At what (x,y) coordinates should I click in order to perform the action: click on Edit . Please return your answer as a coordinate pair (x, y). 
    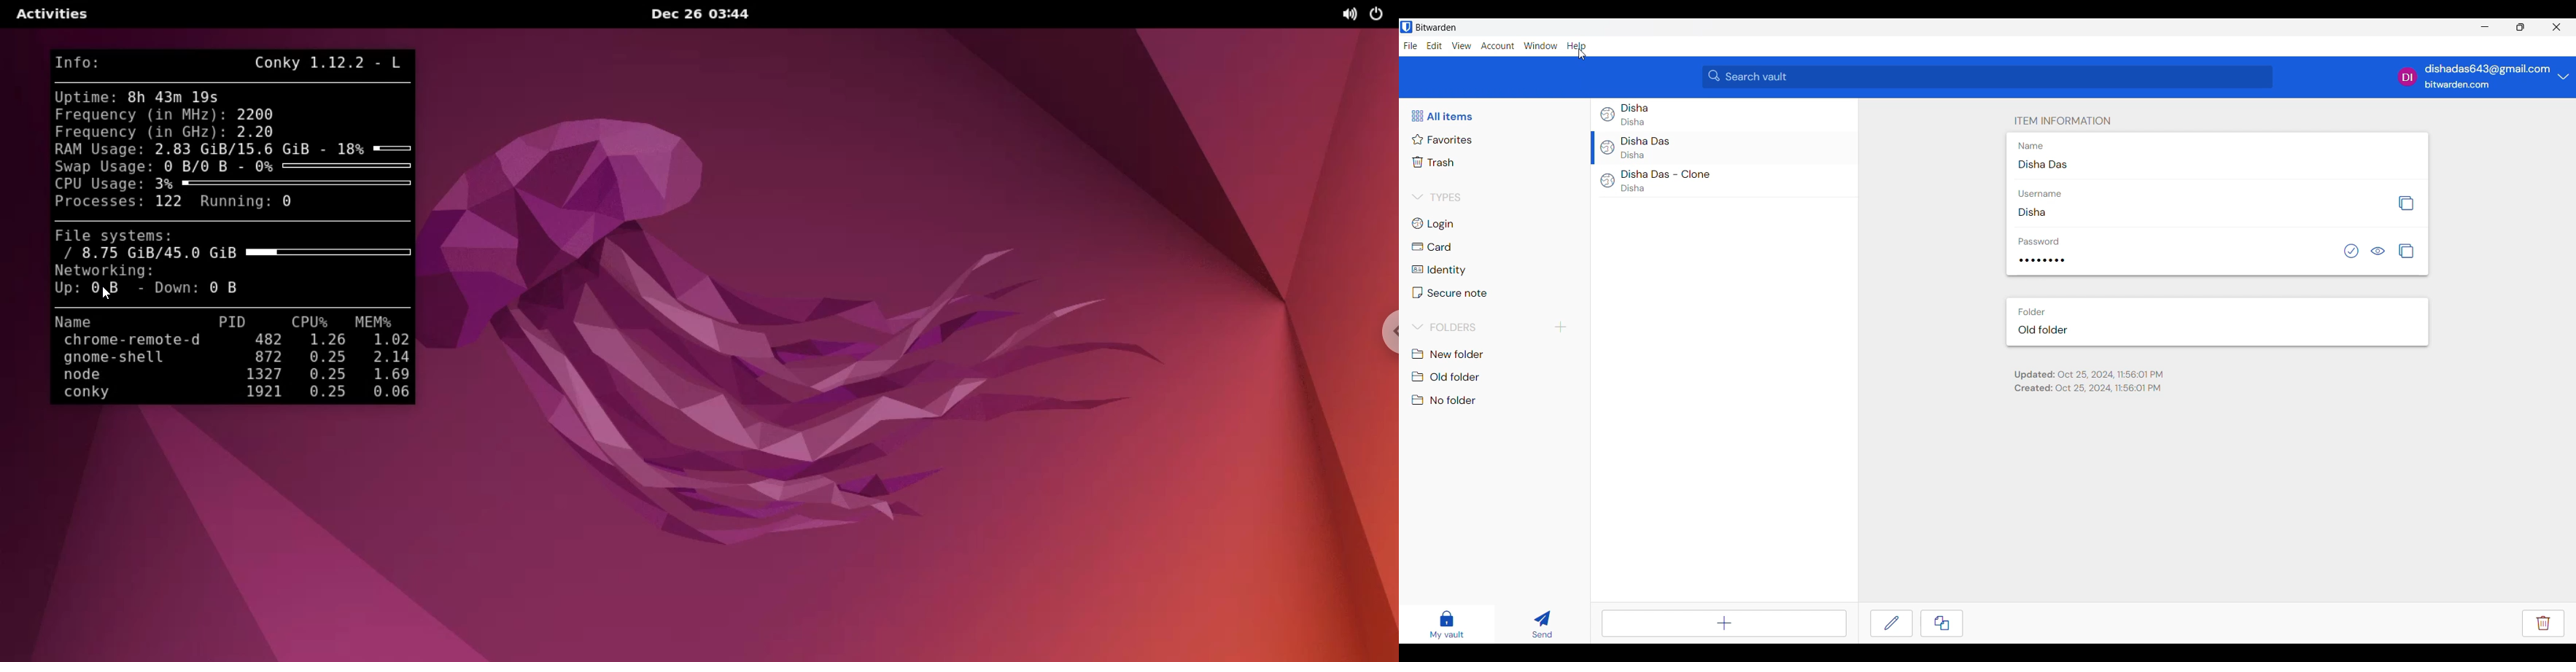
    Looking at the image, I should click on (1891, 623).